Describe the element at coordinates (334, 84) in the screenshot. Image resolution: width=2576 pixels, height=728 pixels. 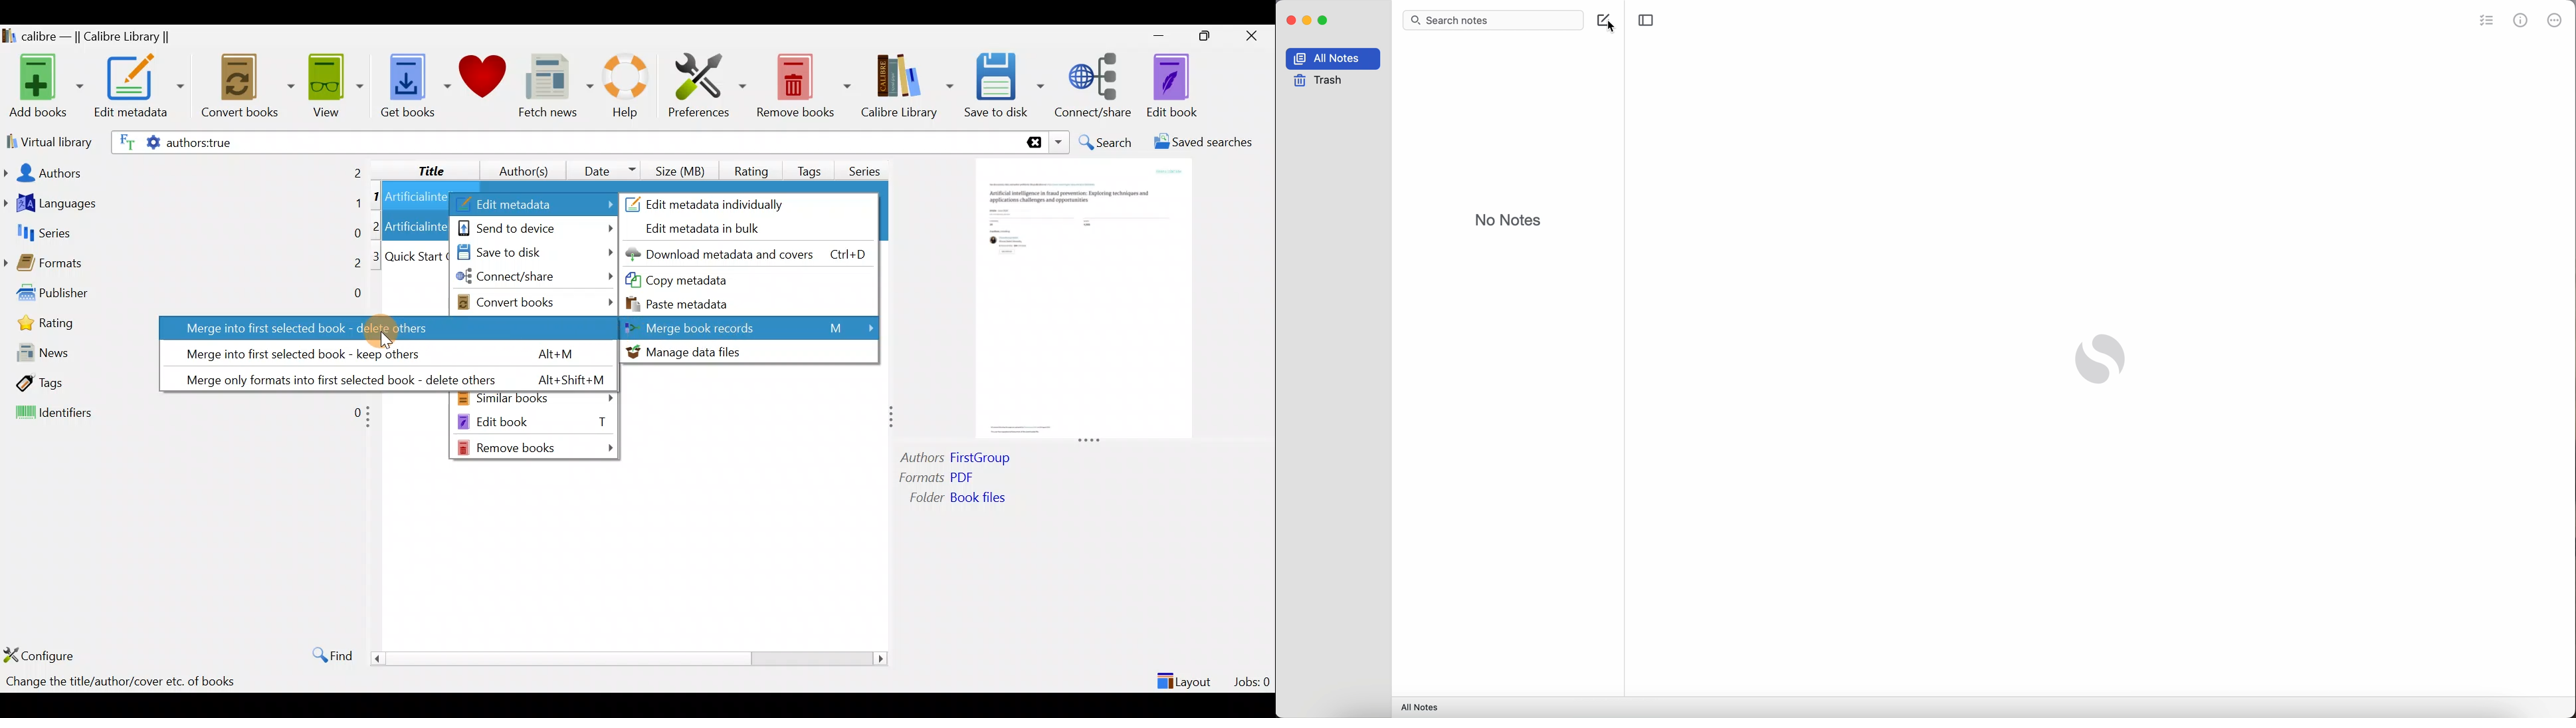
I see `View` at that location.